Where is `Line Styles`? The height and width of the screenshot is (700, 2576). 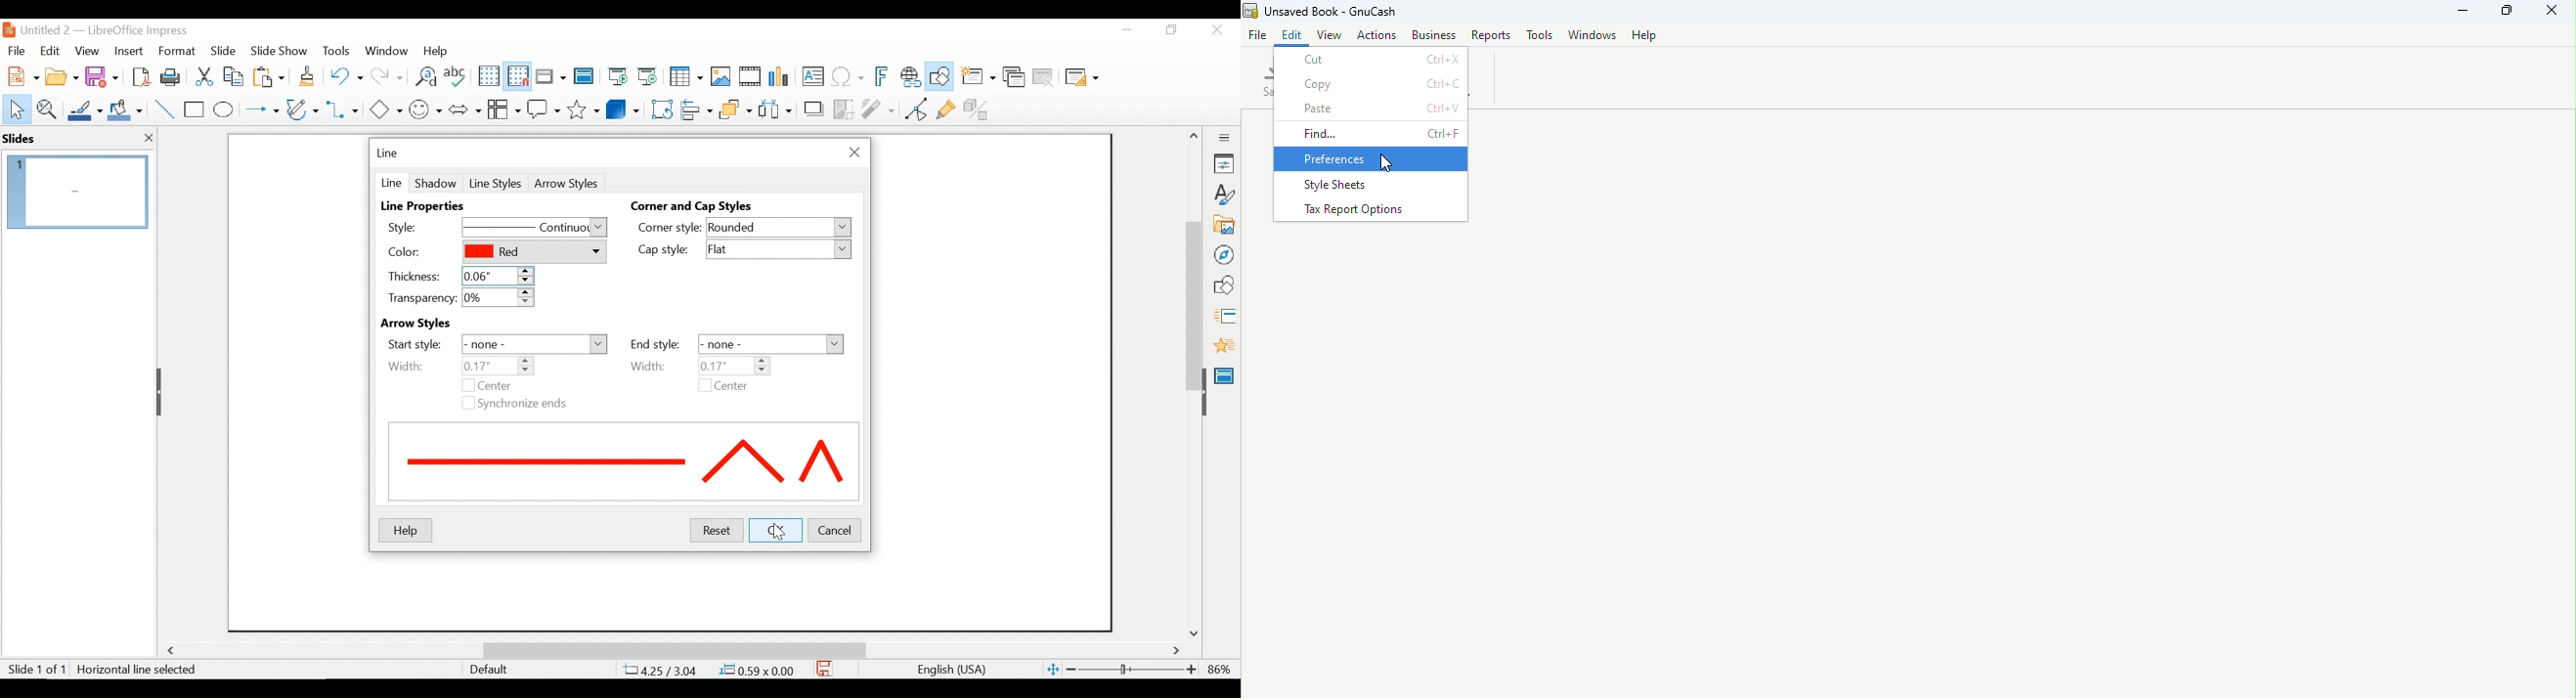
Line Styles is located at coordinates (496, 184).